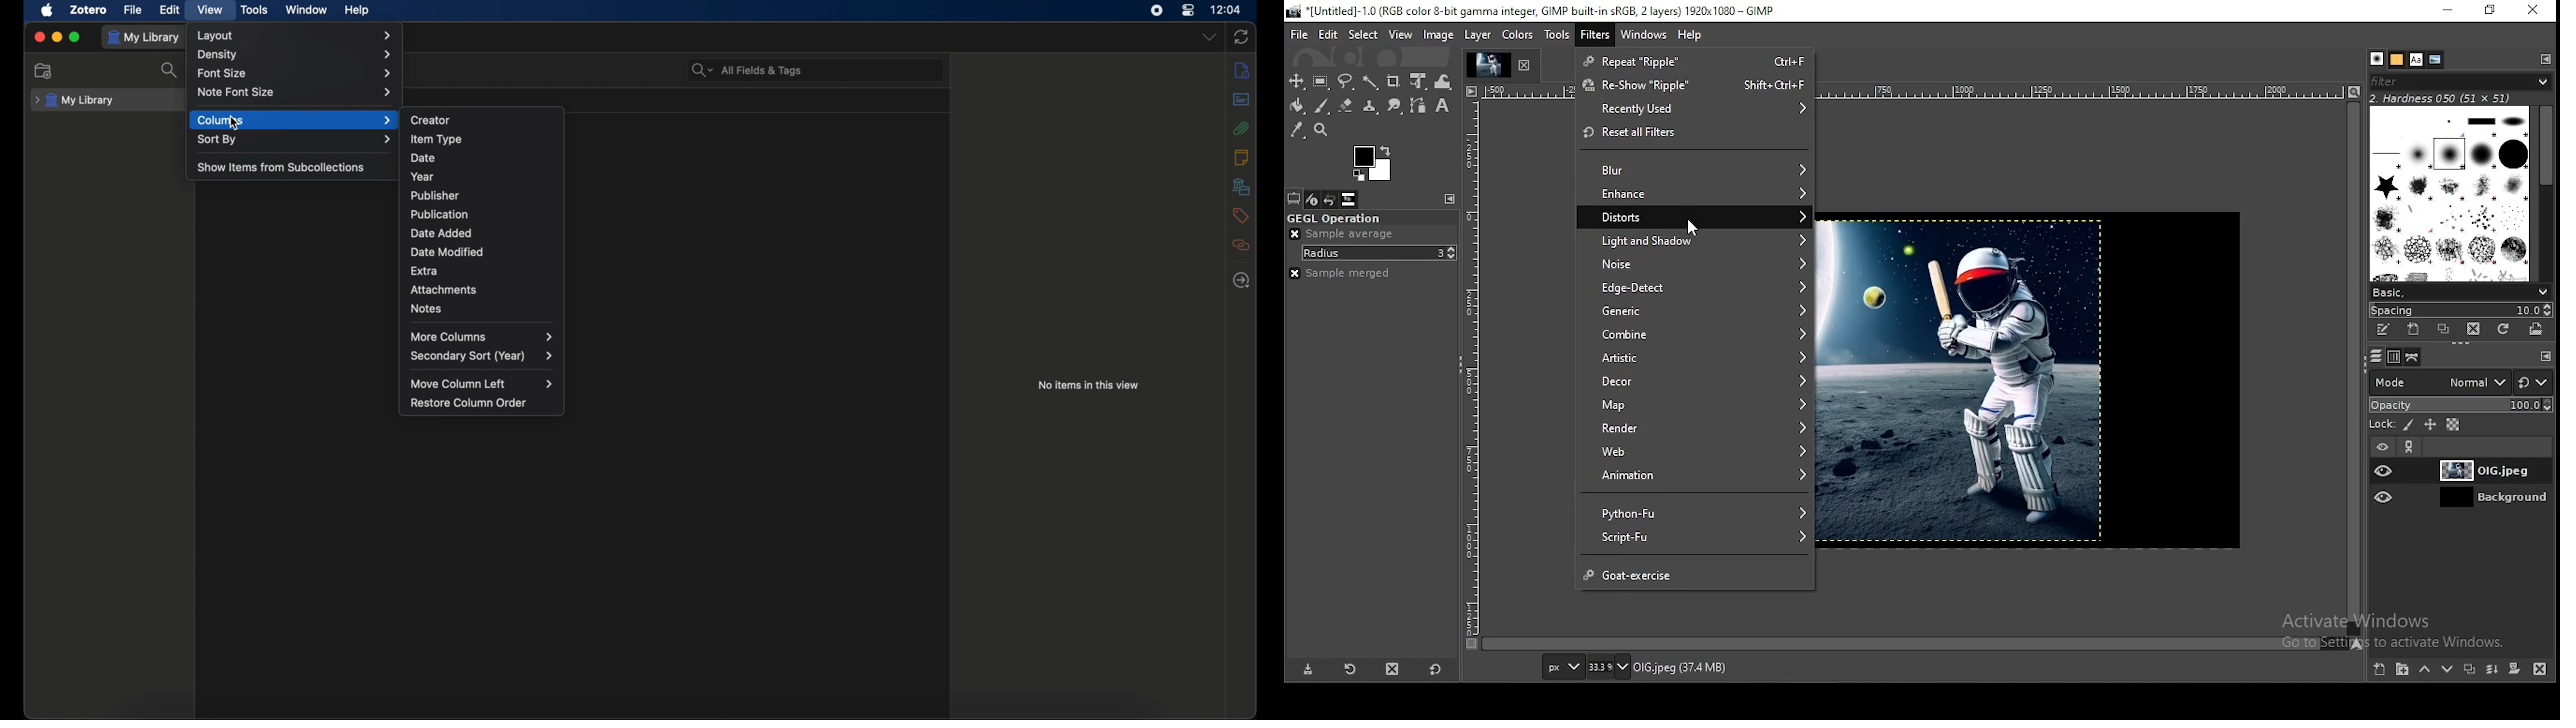  I want to click on publication, so click(439, 214).